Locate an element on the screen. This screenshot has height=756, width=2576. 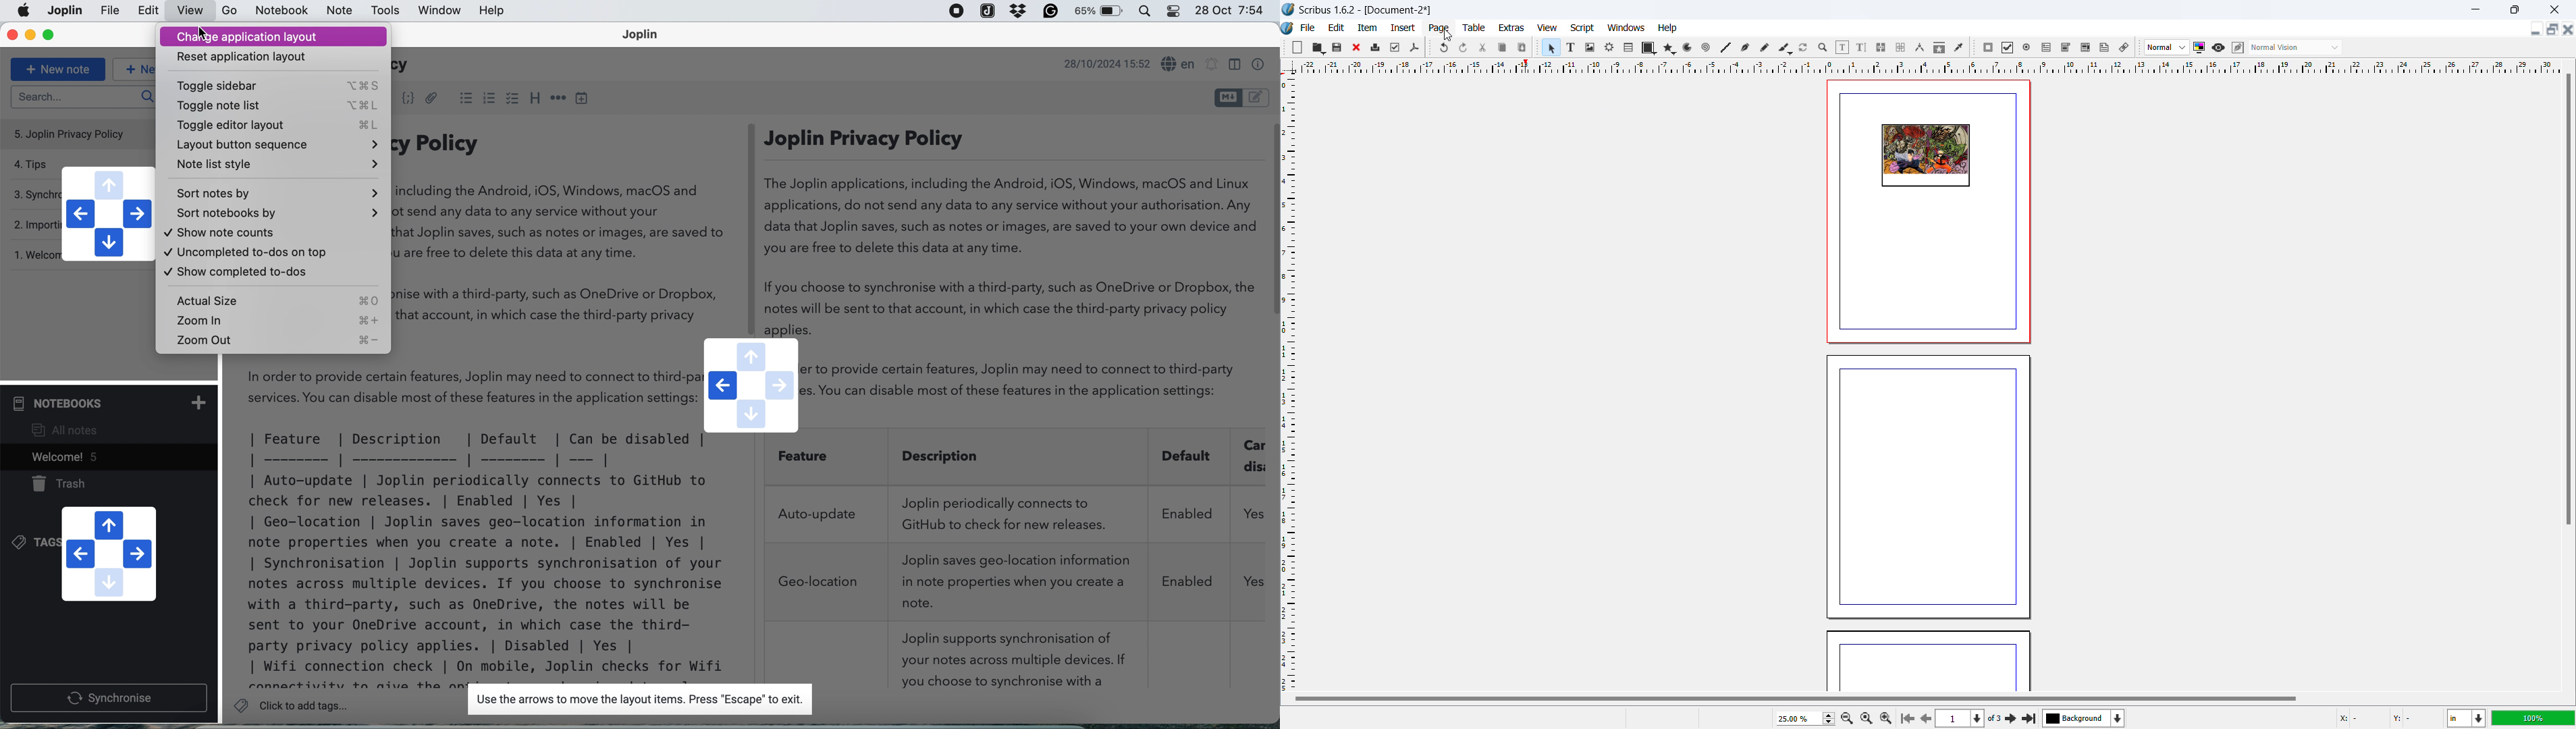
minimise is located at coordinates (31, 35).